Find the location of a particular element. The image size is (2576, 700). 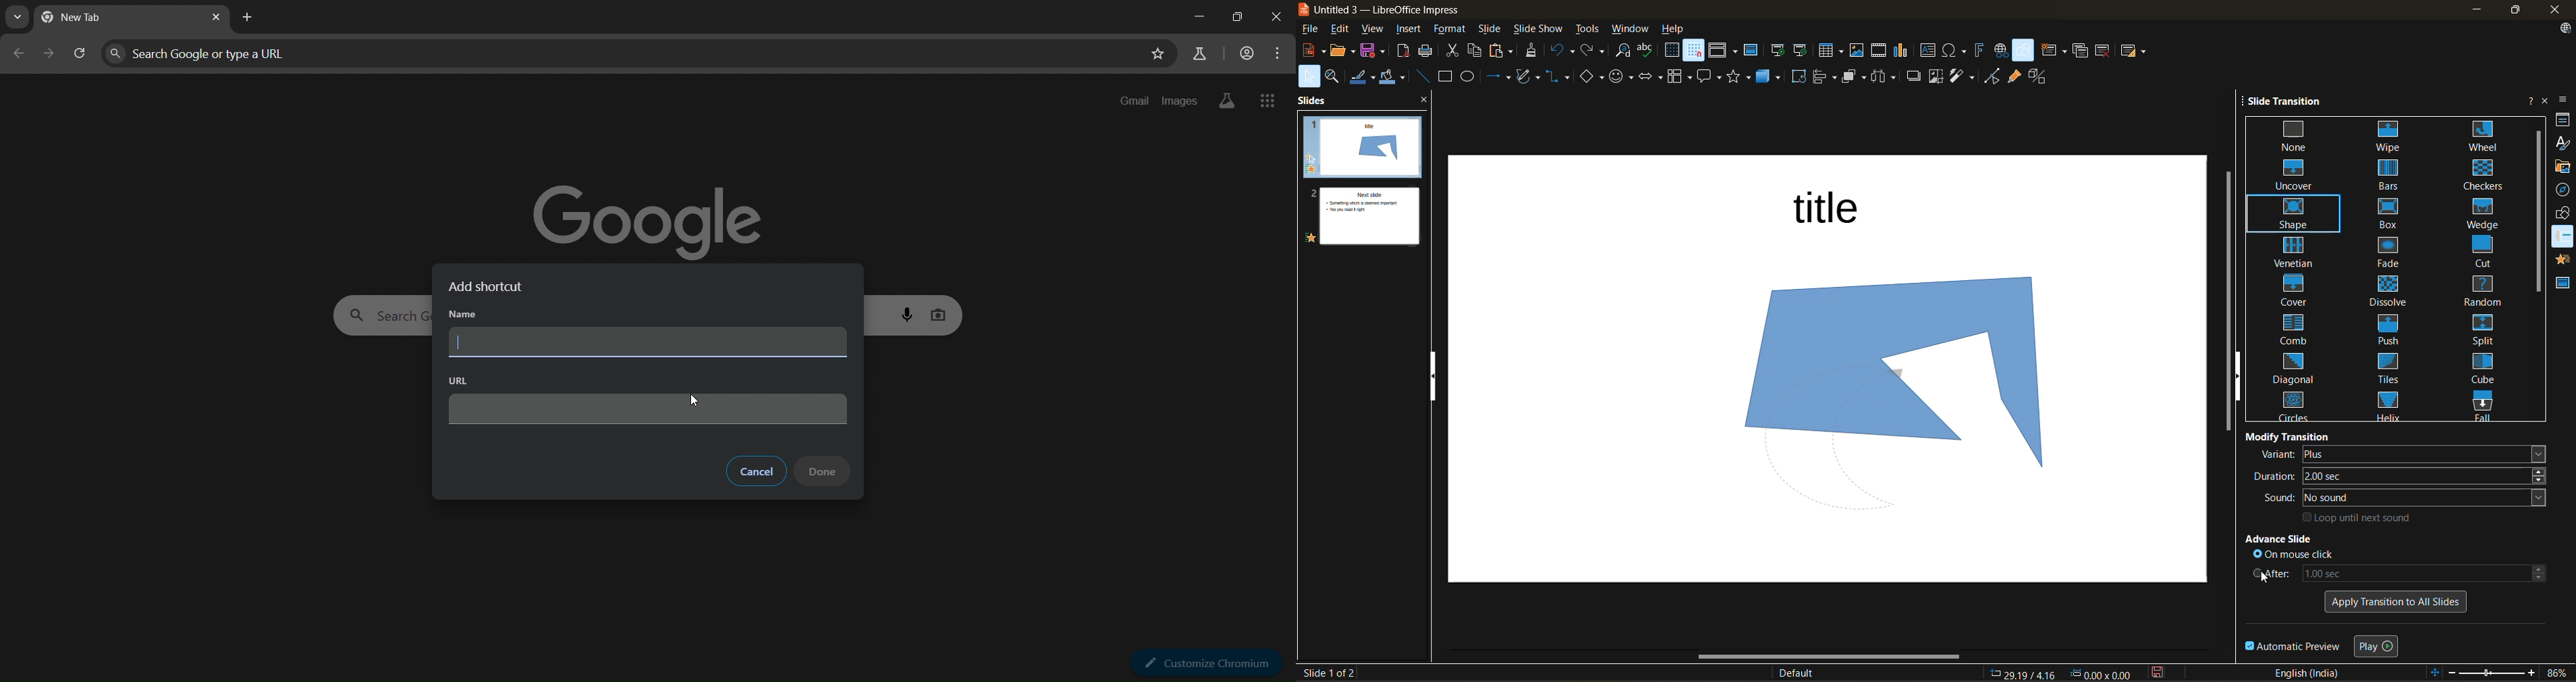

cursor is located at coordinates (2264, 577).